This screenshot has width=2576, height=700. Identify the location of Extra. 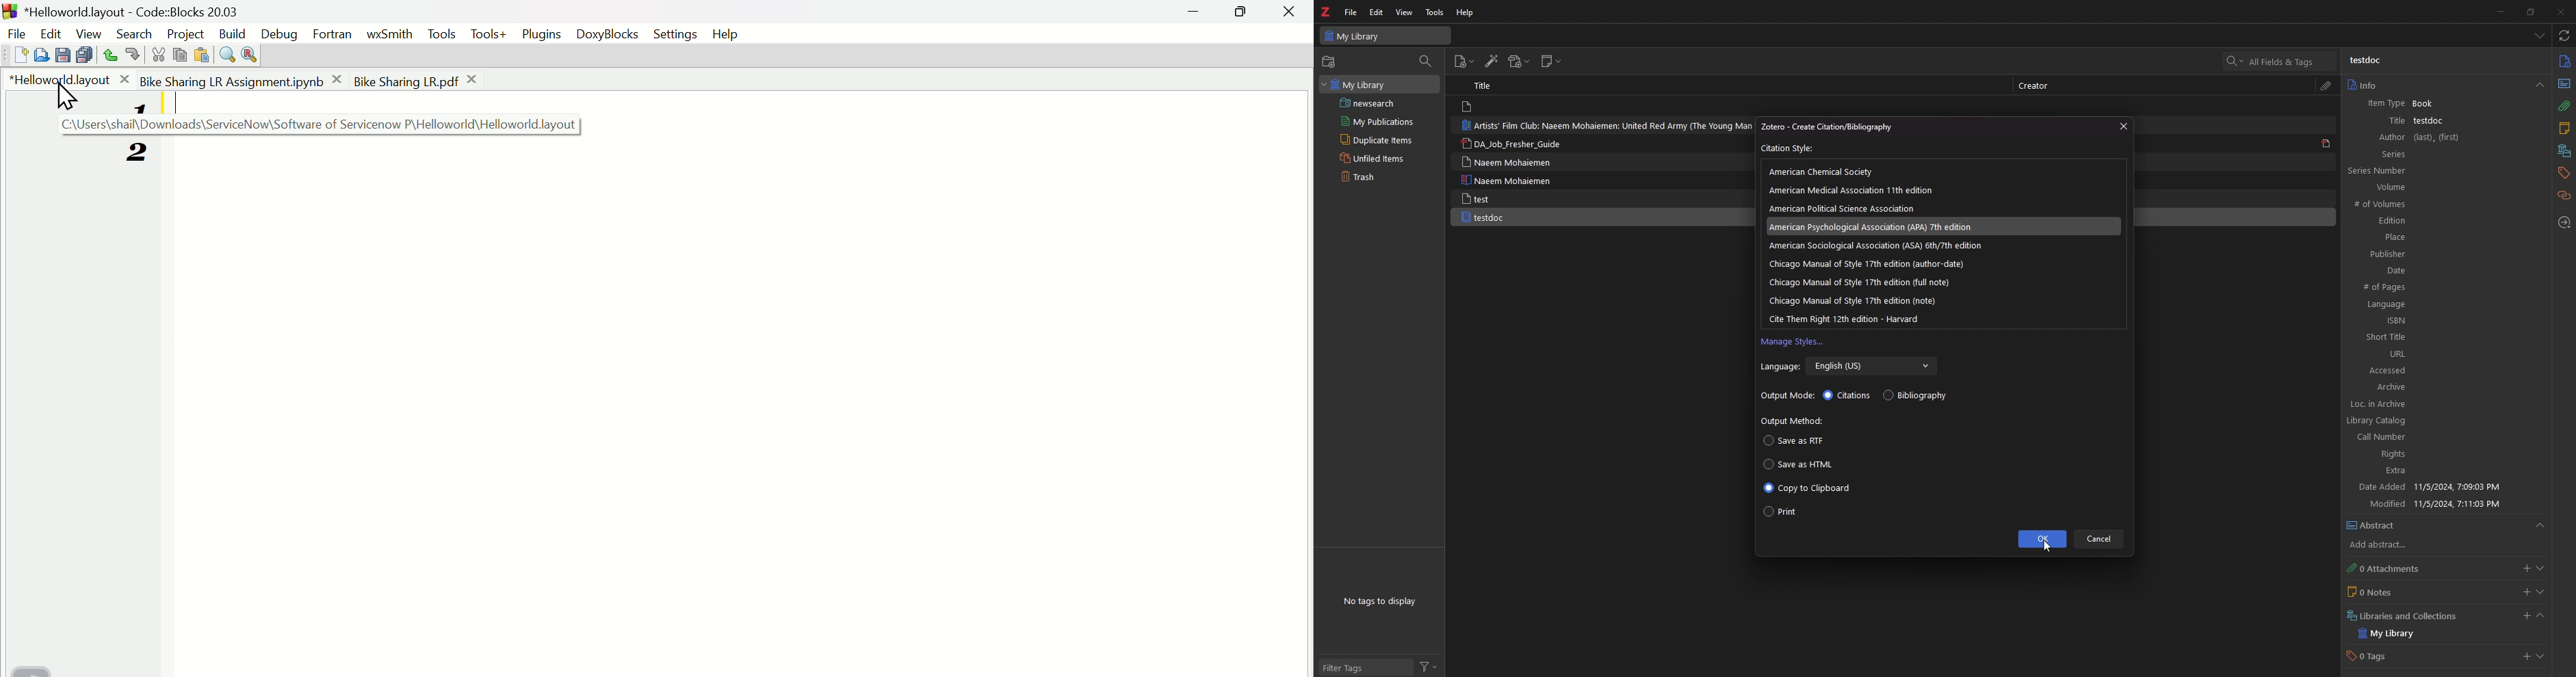
(2438, 472).